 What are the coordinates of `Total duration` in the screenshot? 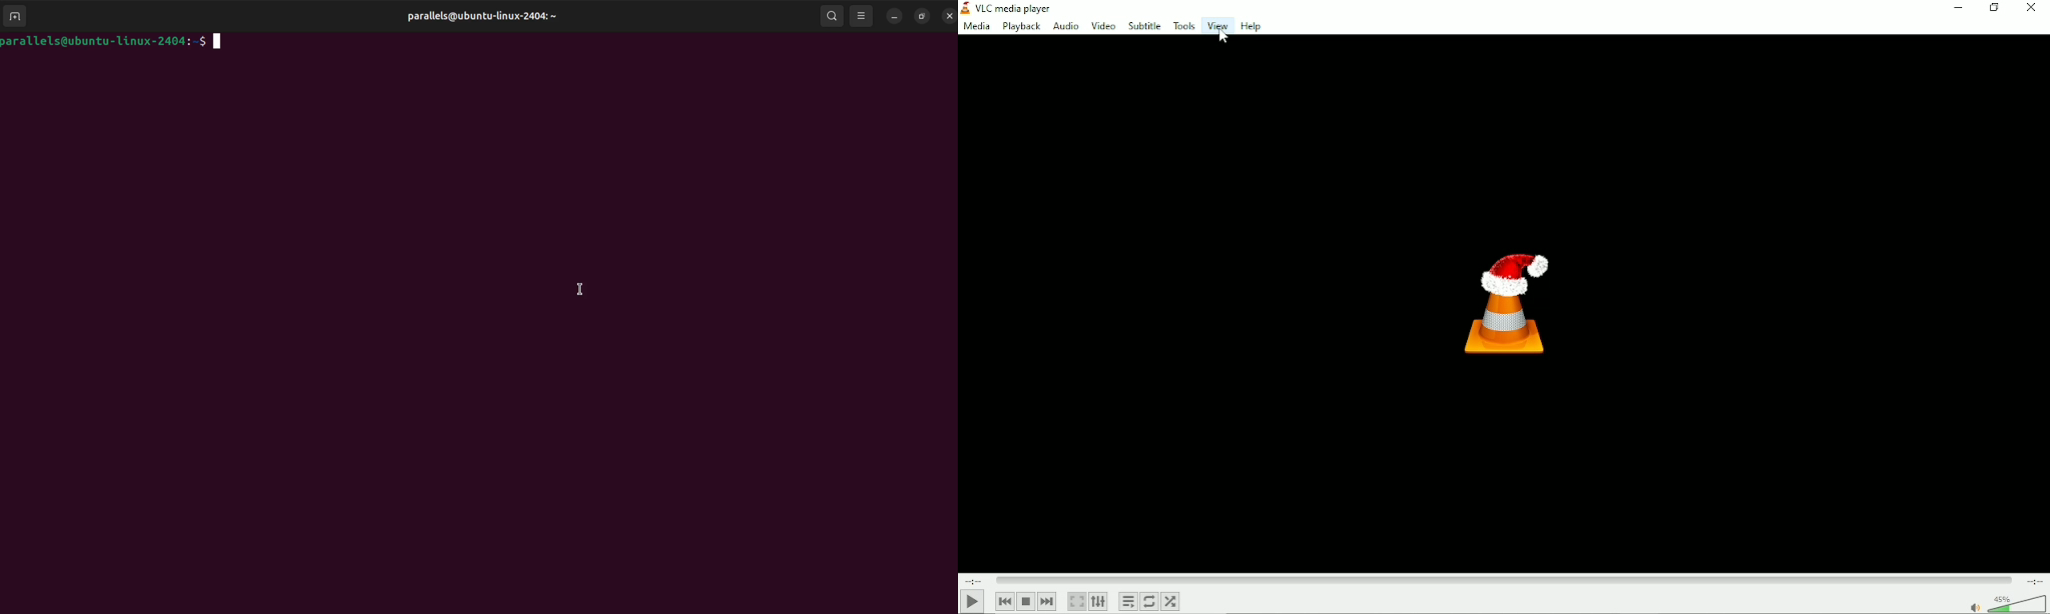 It's located at (2035, 581).